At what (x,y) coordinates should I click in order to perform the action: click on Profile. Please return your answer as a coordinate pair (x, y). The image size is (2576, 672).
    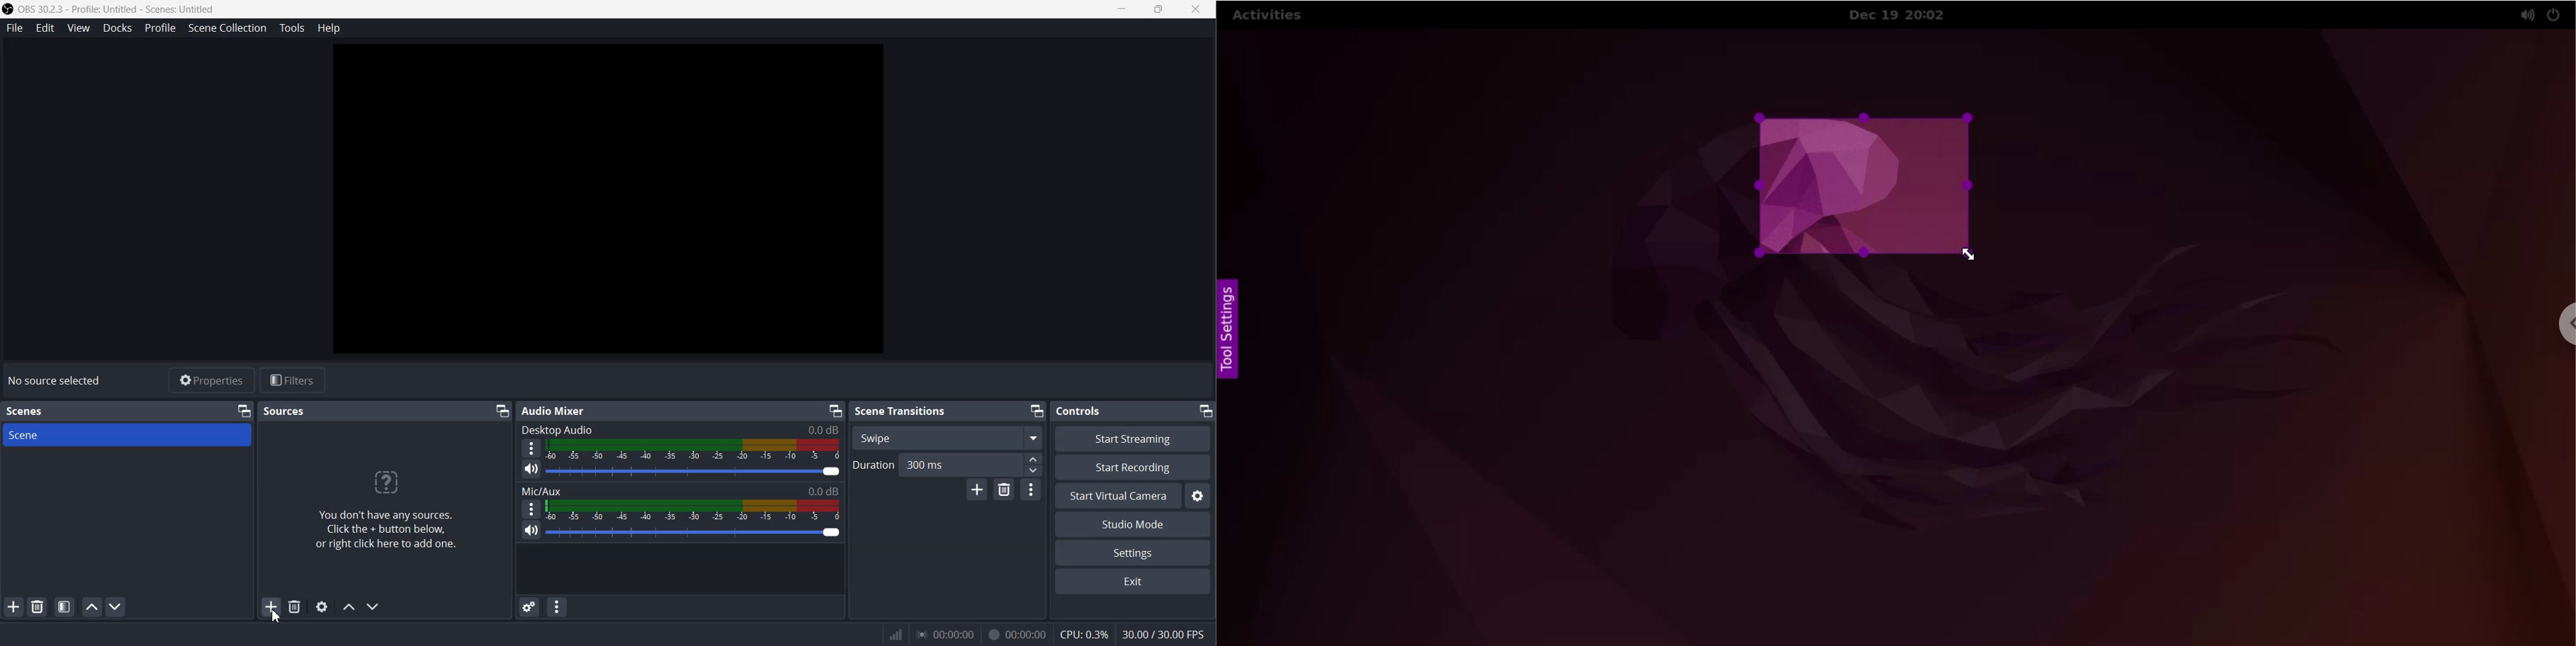
    Looking at the image, I should click on (160, 28).